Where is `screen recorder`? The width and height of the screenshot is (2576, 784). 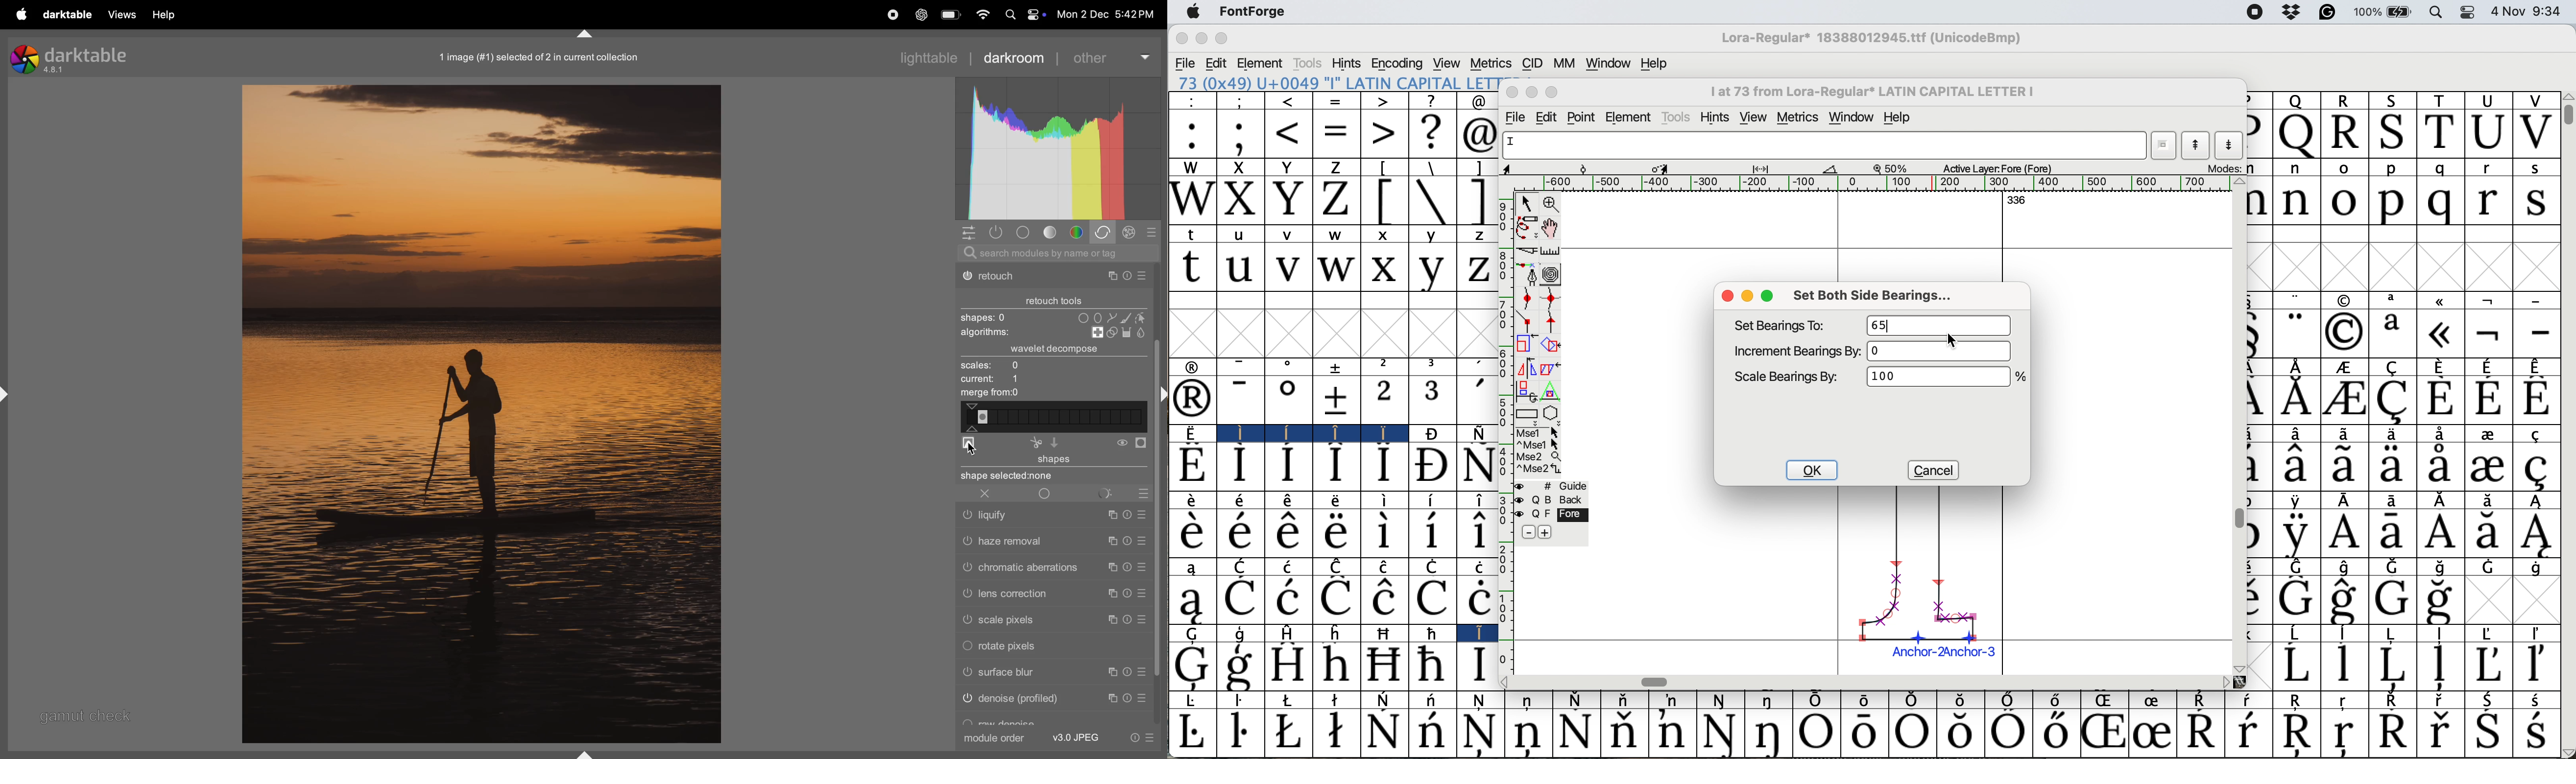 screen recorder is located at coordinates (2254, 13).